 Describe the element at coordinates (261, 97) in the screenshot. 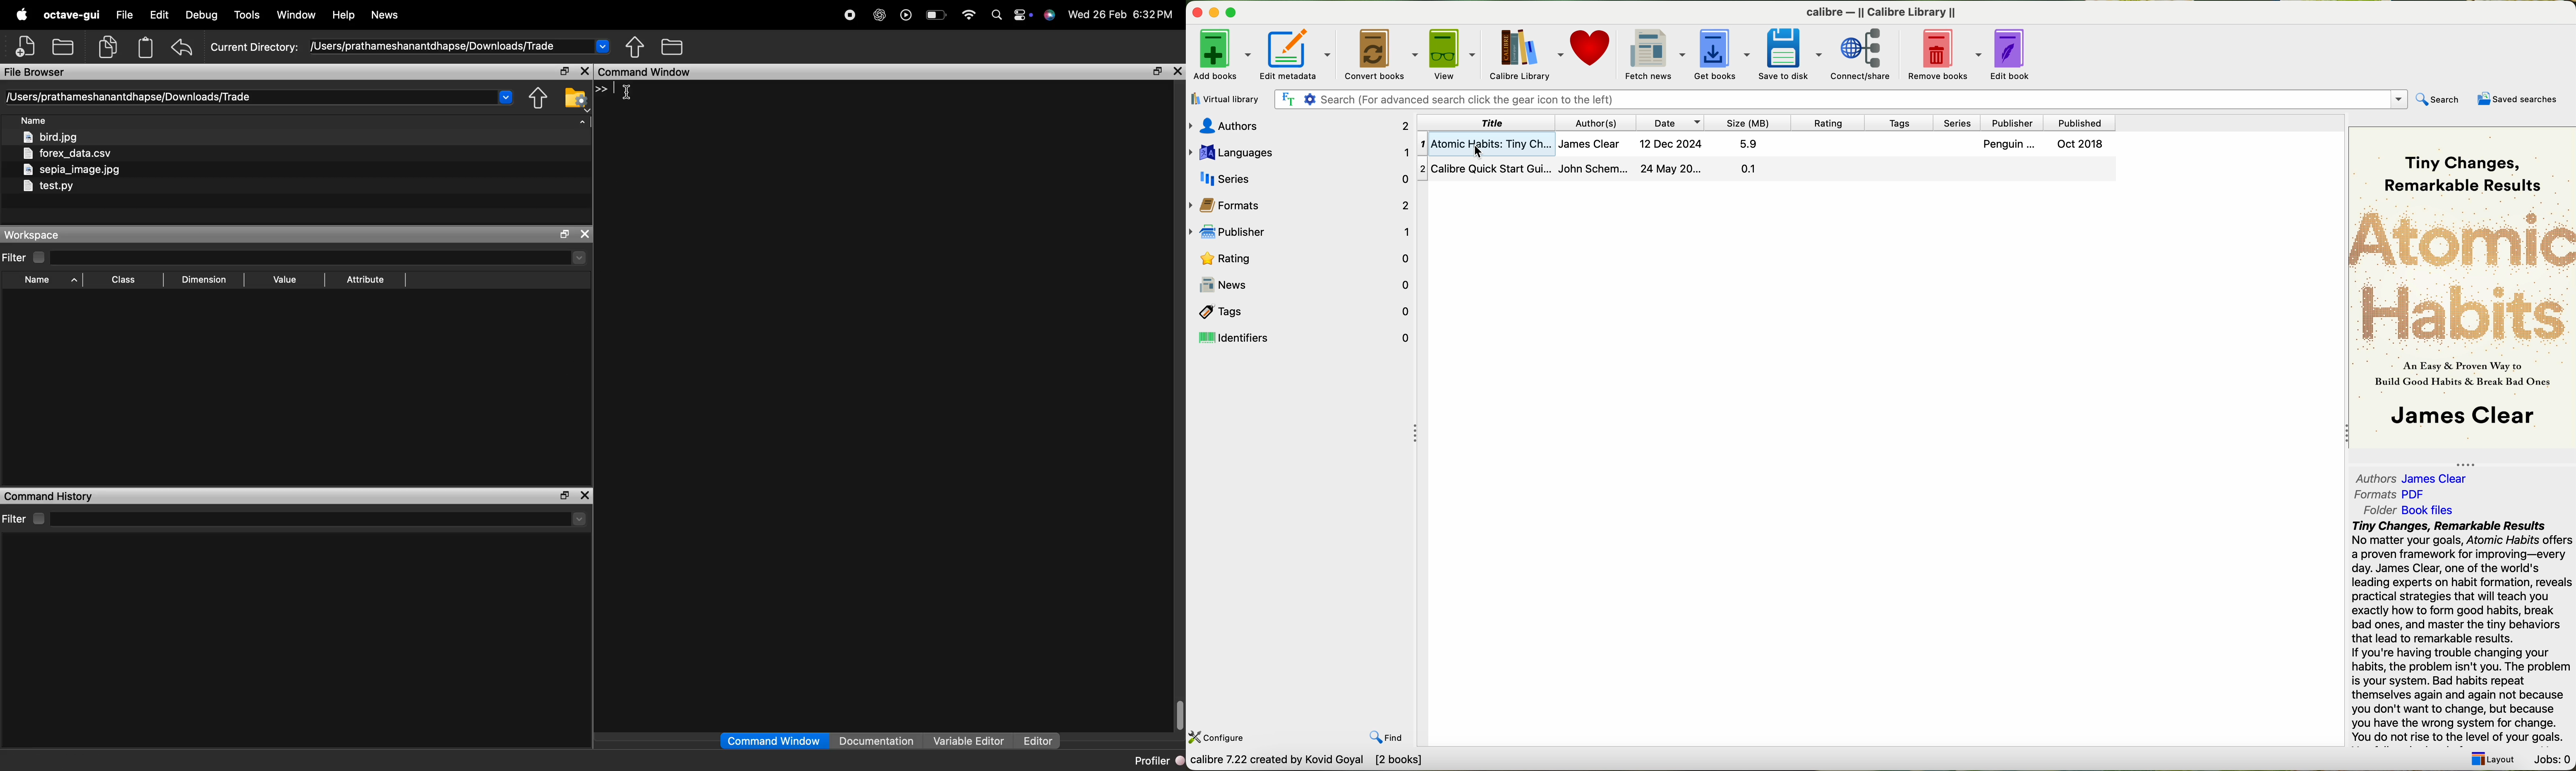

I see `current directory` at that location.